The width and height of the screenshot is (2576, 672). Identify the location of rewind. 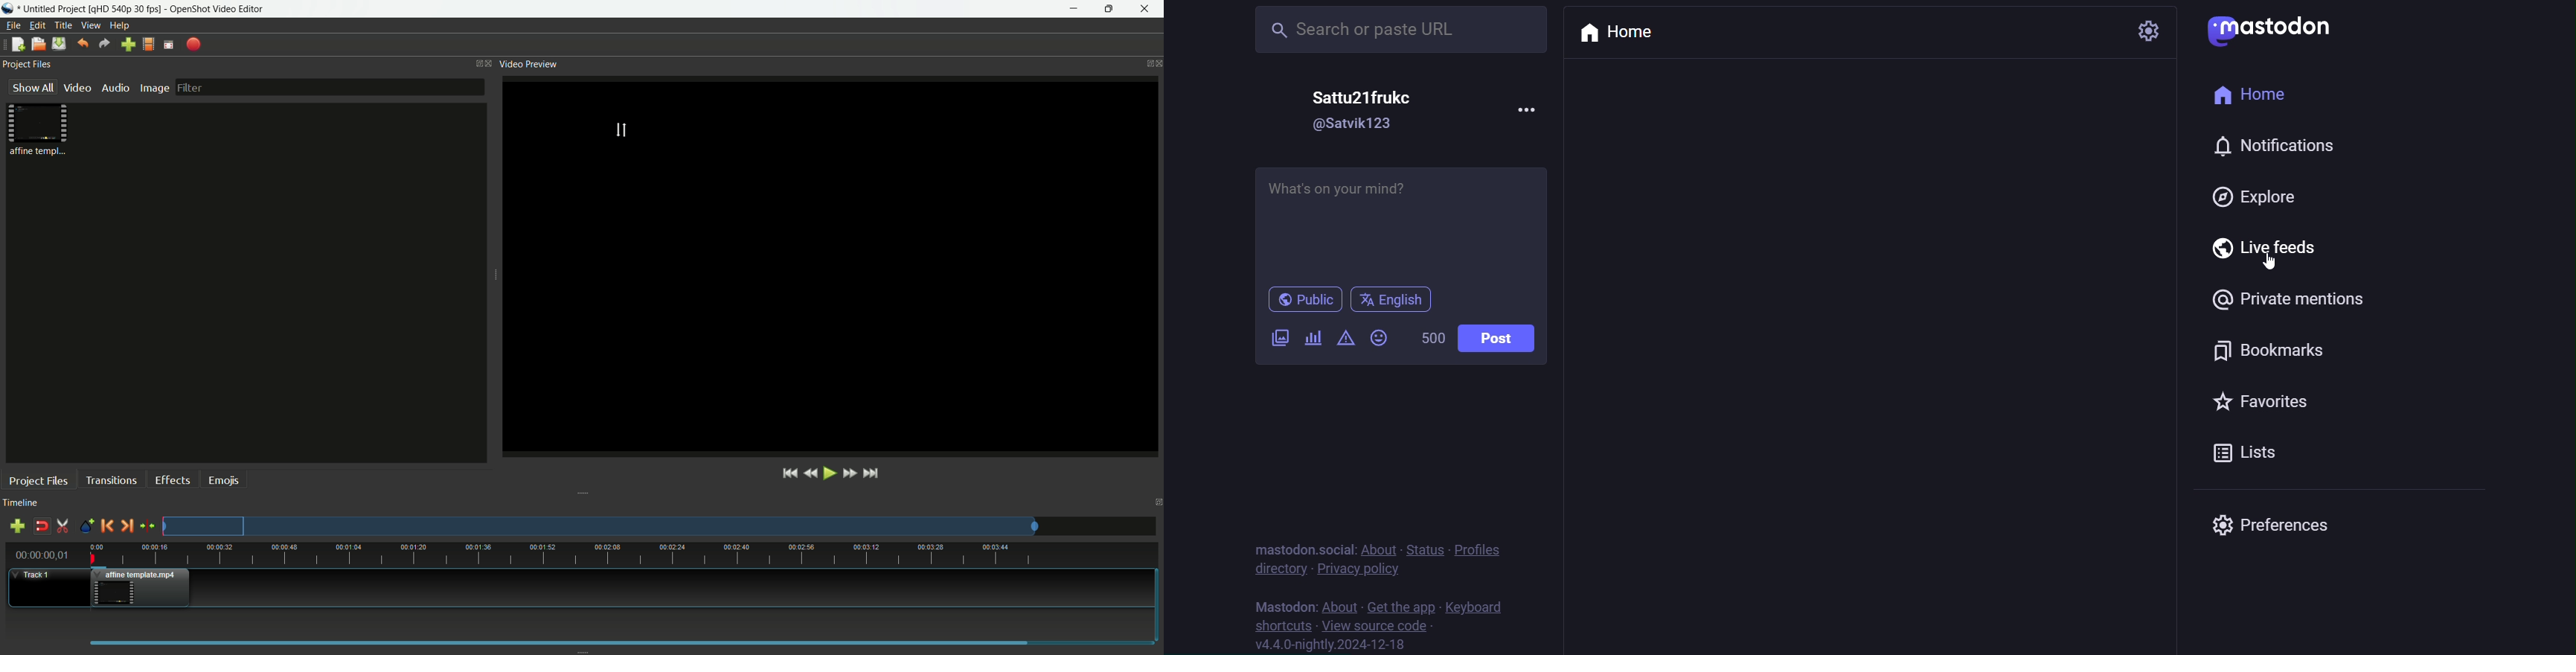
(810, 473).